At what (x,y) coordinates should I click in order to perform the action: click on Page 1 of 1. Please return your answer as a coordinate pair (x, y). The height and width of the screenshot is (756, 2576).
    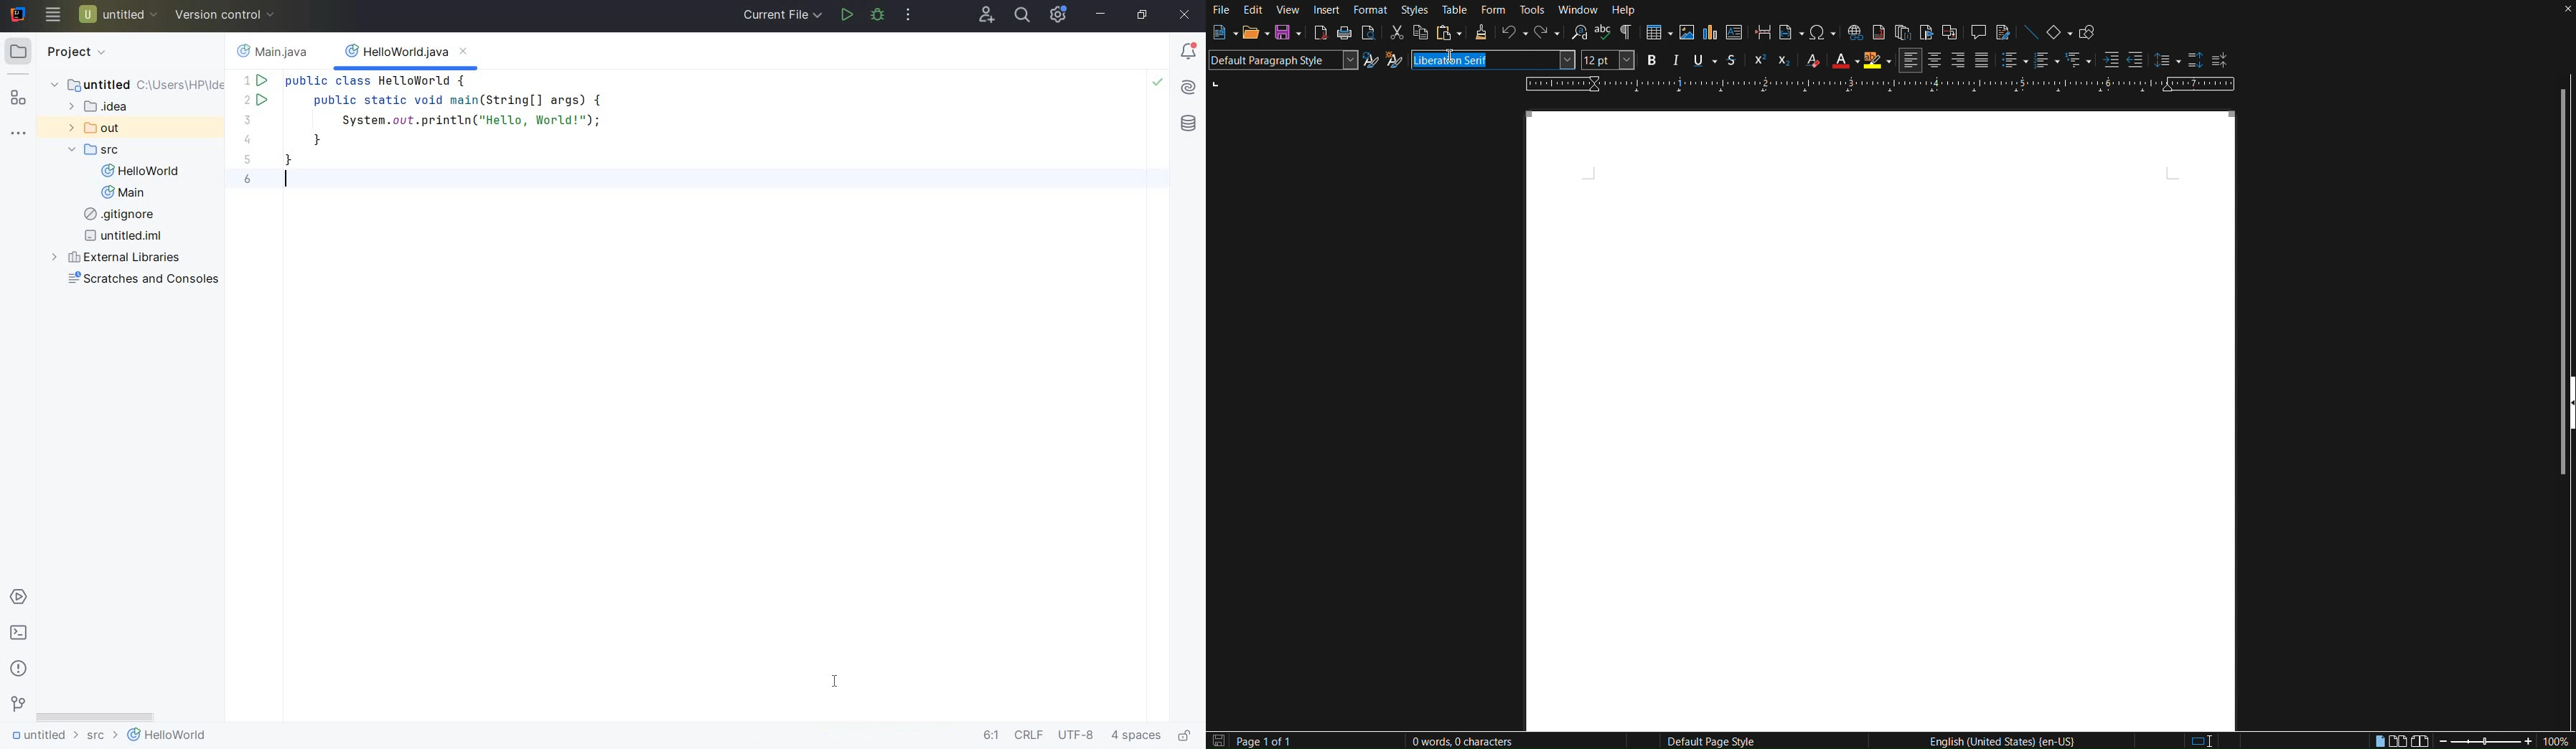
    Looking at the image, I should click on (1279, 740).